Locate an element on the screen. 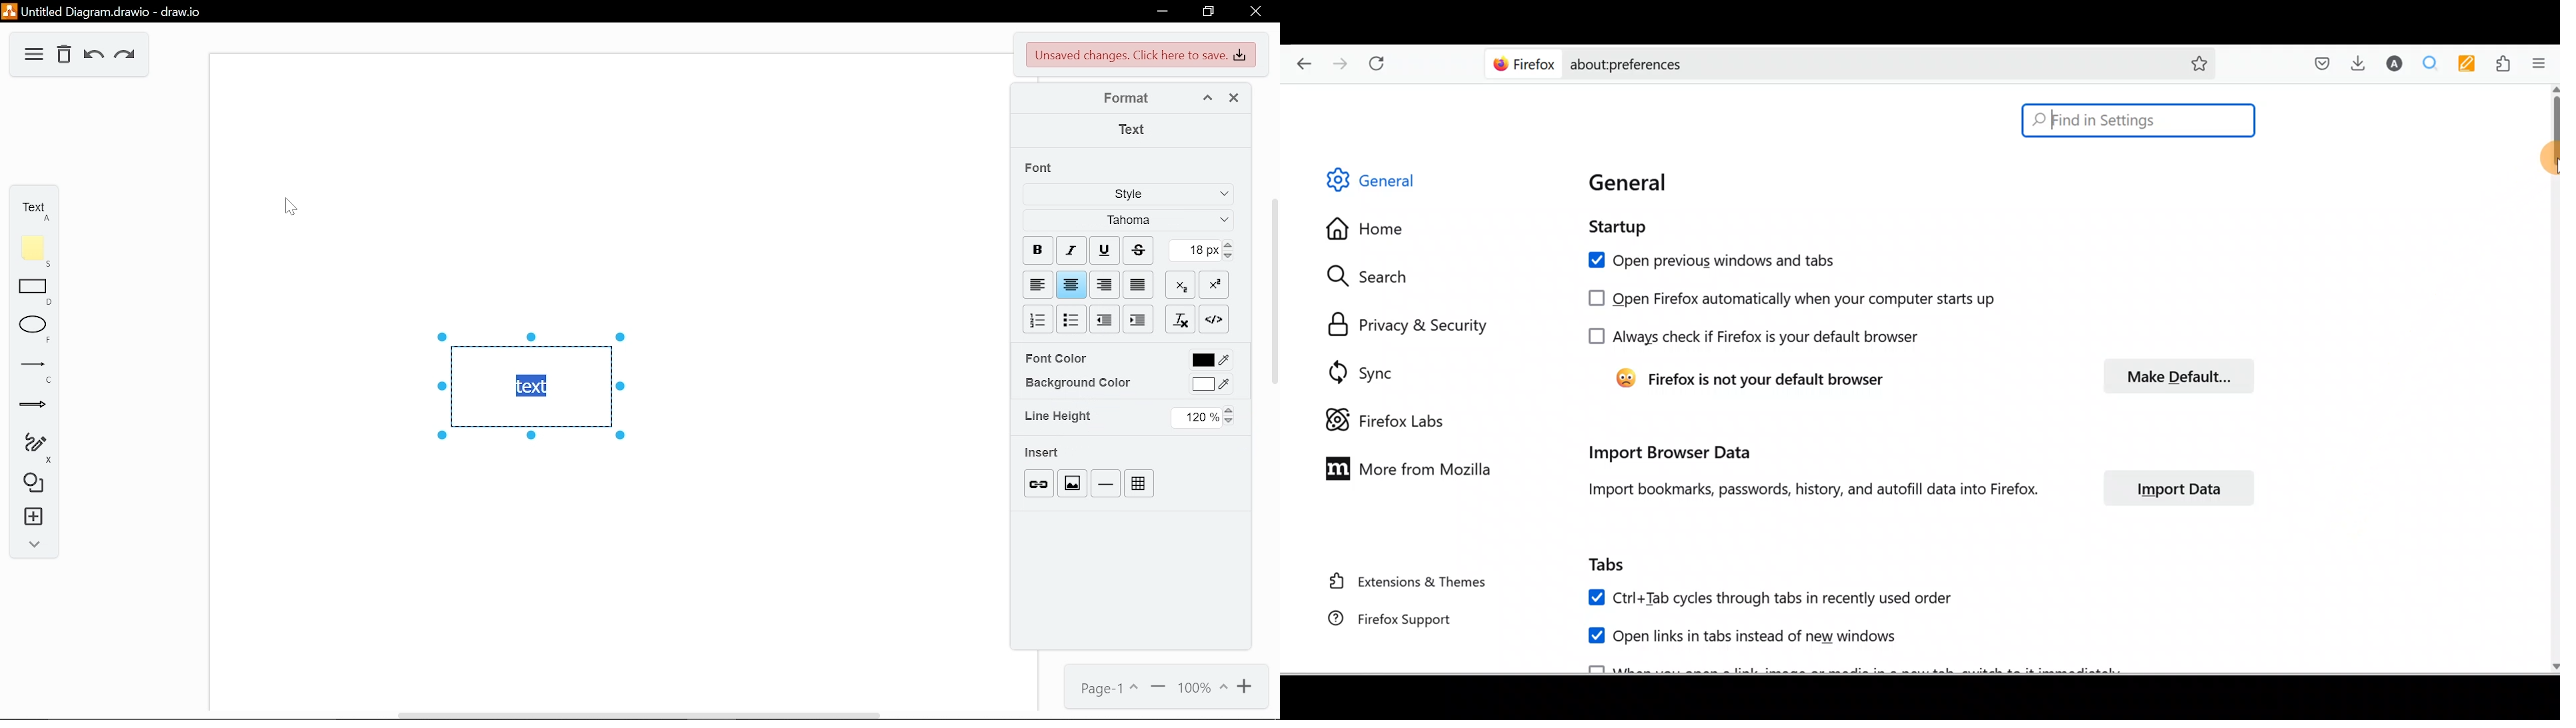 This screenshot has width=2576, height=728. untitiled diagram.drawio - draw.io is located at coordinates (107, 11).